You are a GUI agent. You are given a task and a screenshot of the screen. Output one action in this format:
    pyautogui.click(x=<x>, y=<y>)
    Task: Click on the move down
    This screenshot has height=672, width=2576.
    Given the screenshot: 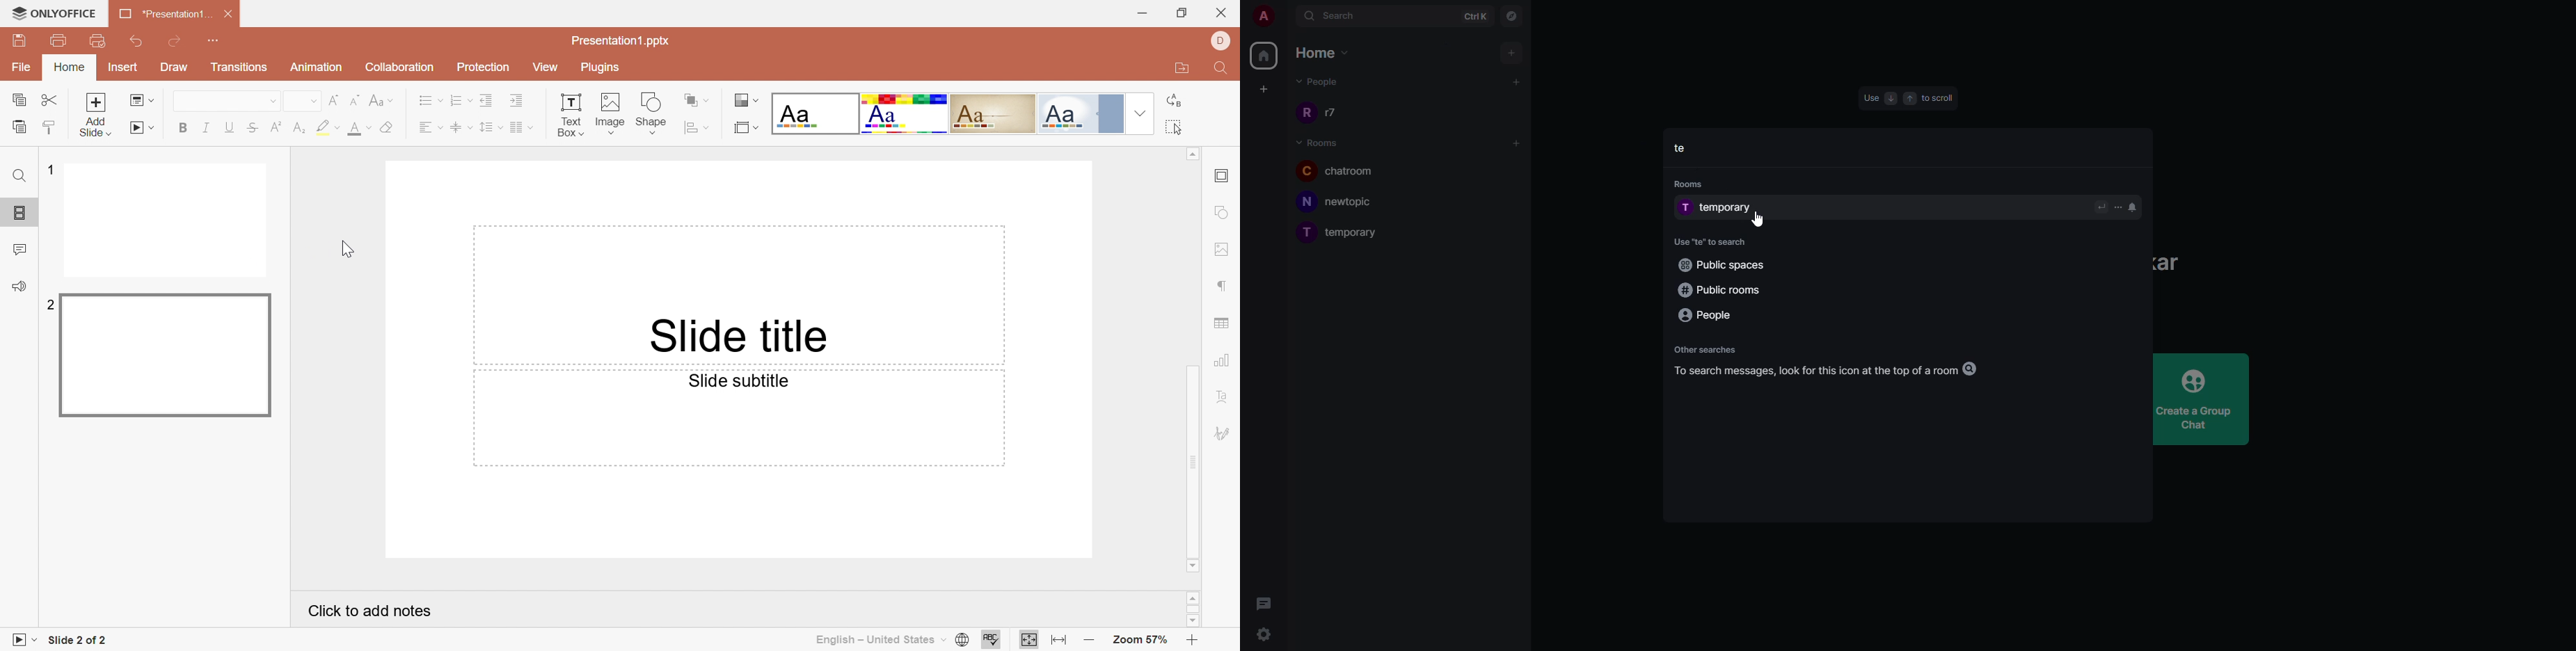 What is the action you would take?
    pyautogui.click(x=1889, y=97)
    